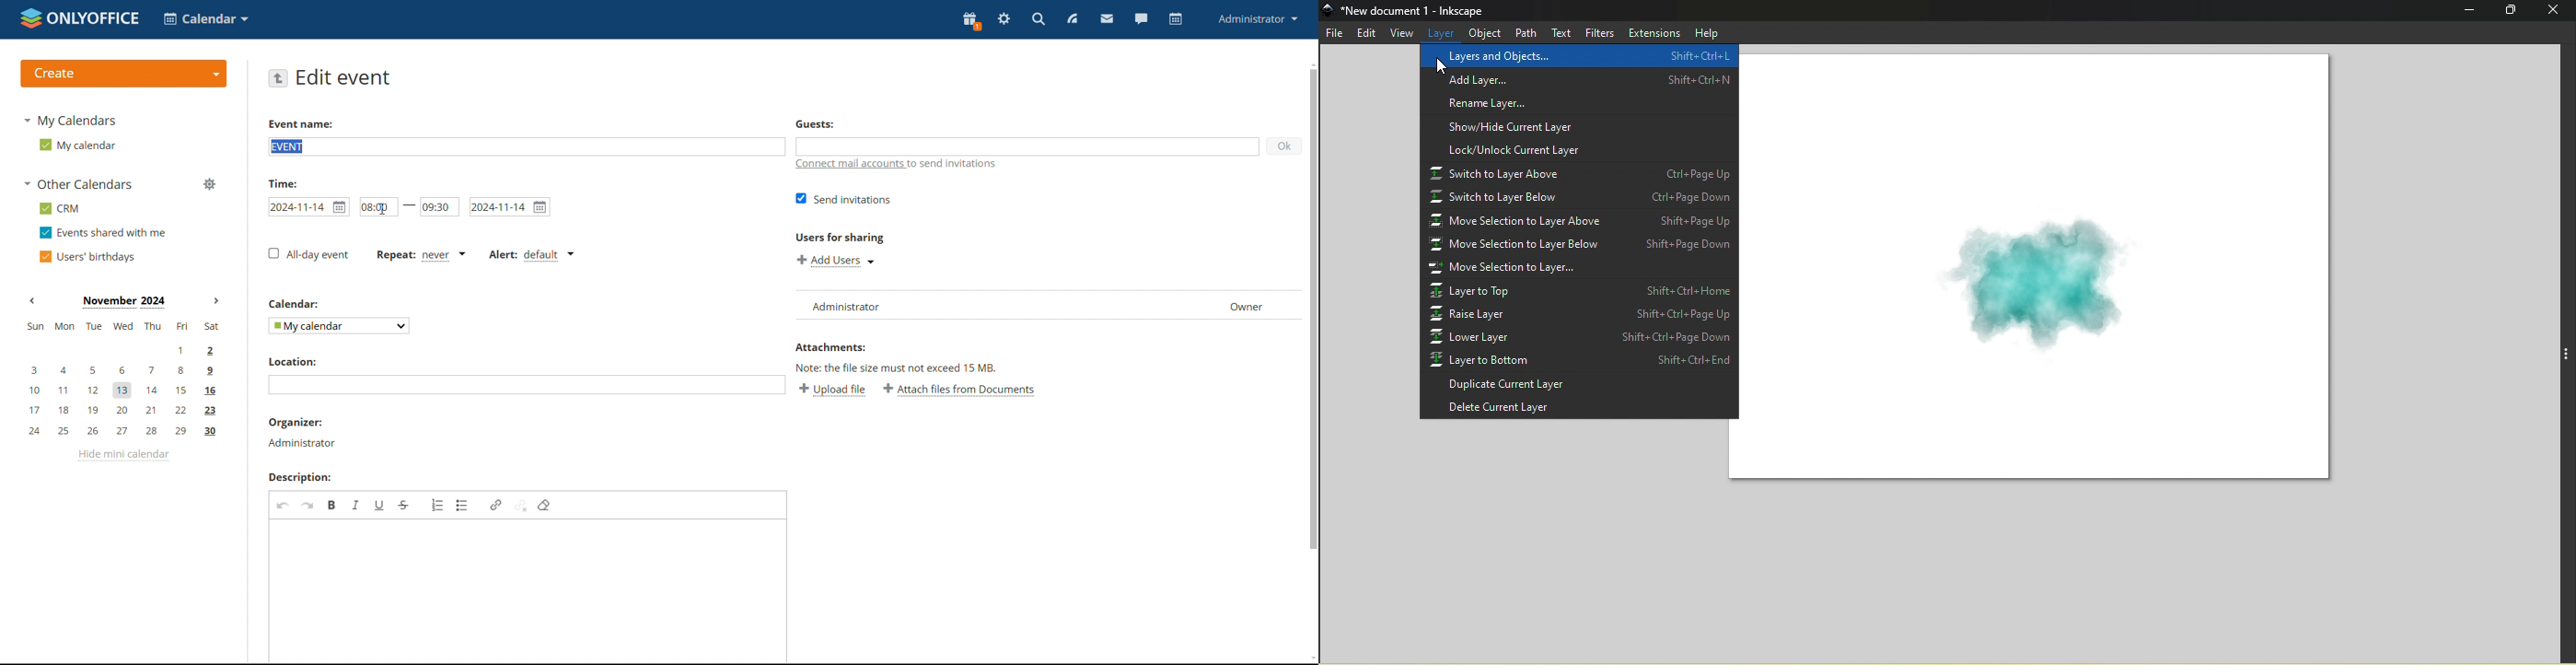  I want to click on add users for sharing, so click(836, 261).